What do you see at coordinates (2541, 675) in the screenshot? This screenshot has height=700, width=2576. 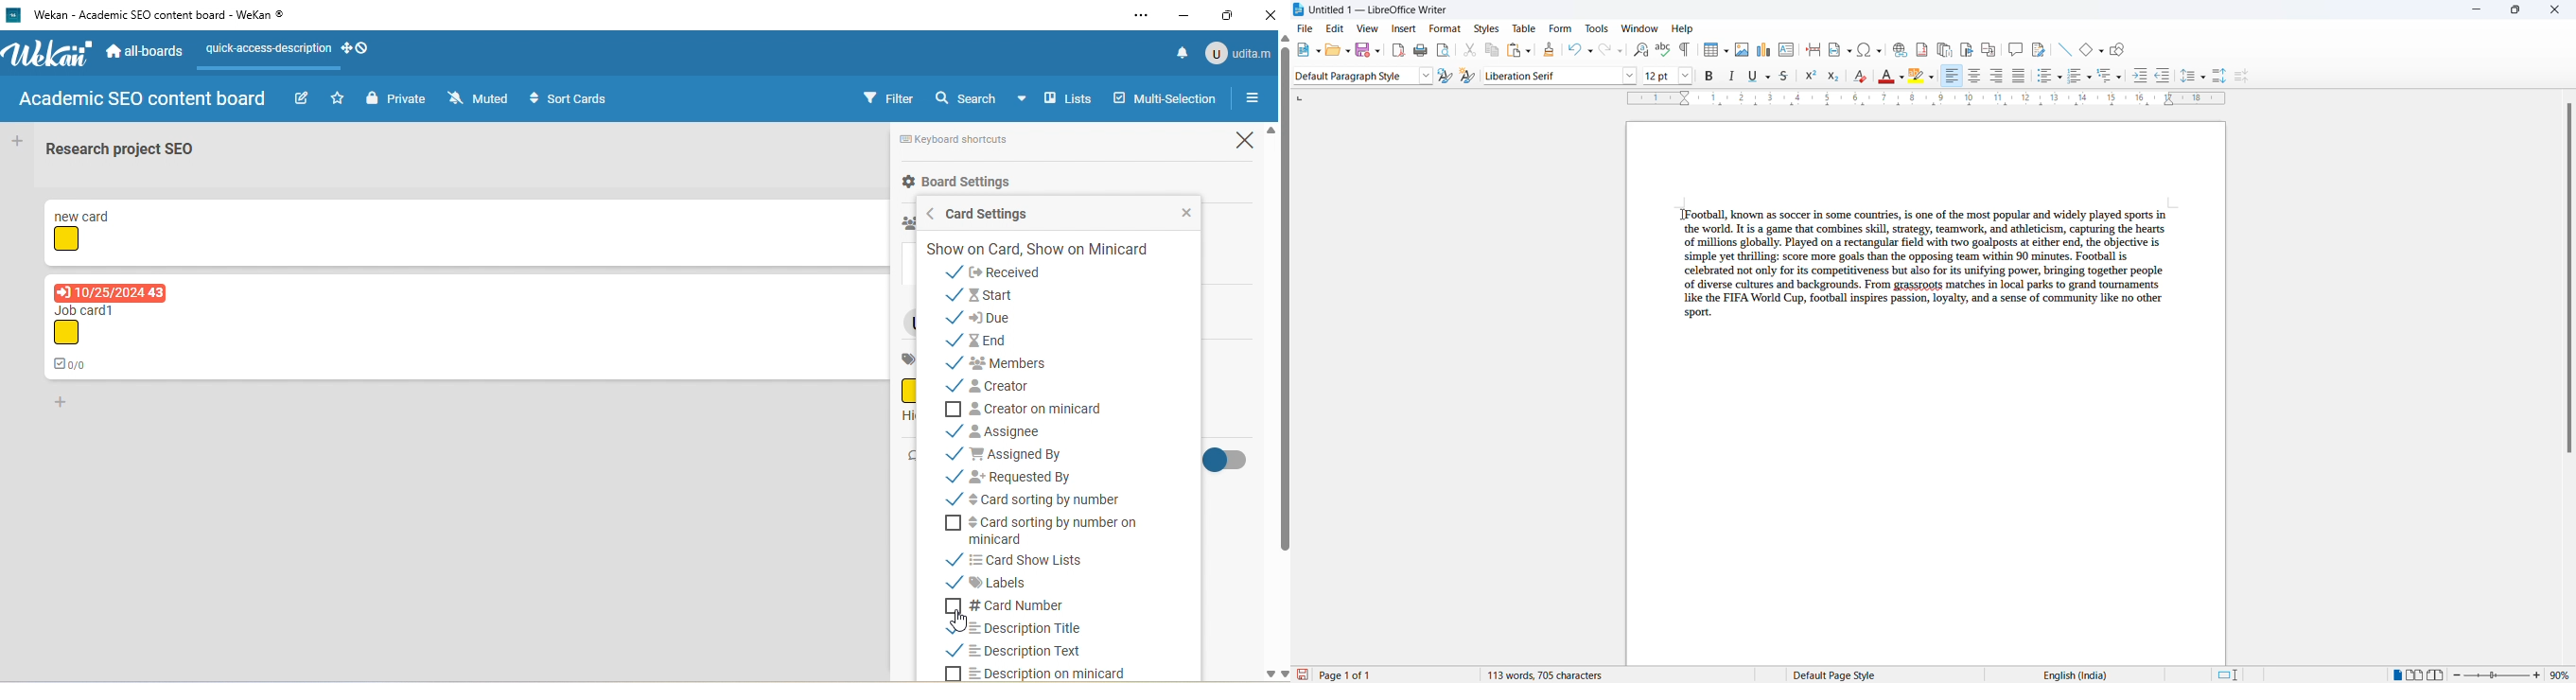 I see `increase zoom` at bounding box center [2541, 675].